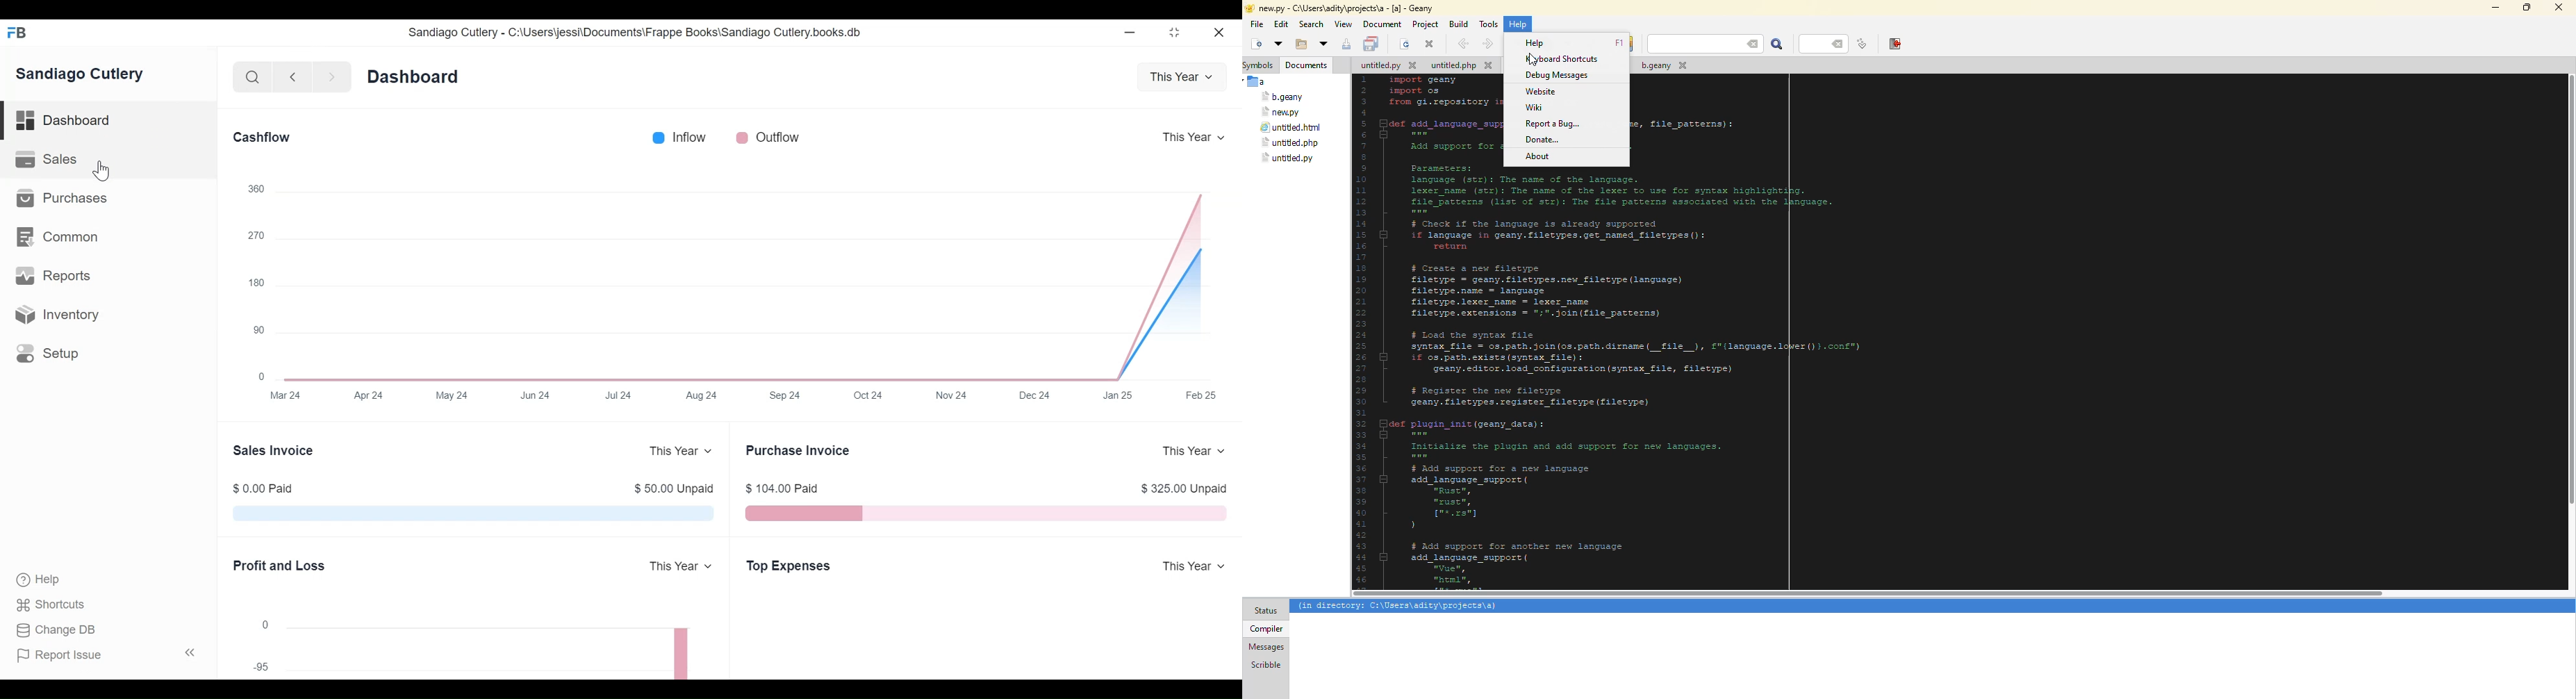  I want to click on 0, so click(262, 375).